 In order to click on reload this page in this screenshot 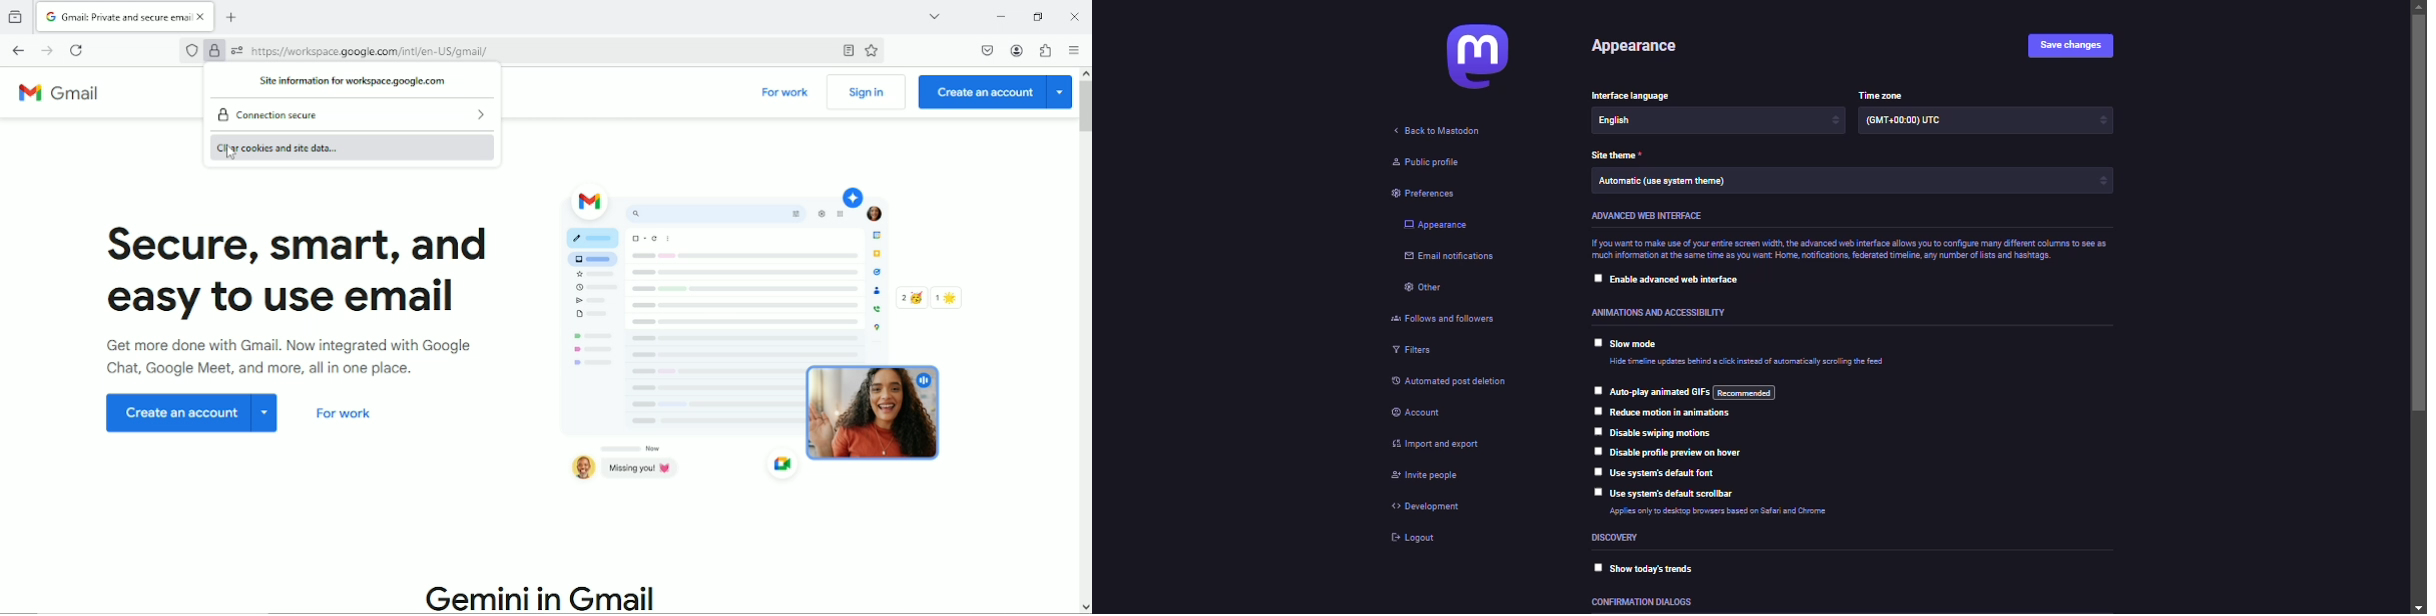, I will do `click(77, 50)`.